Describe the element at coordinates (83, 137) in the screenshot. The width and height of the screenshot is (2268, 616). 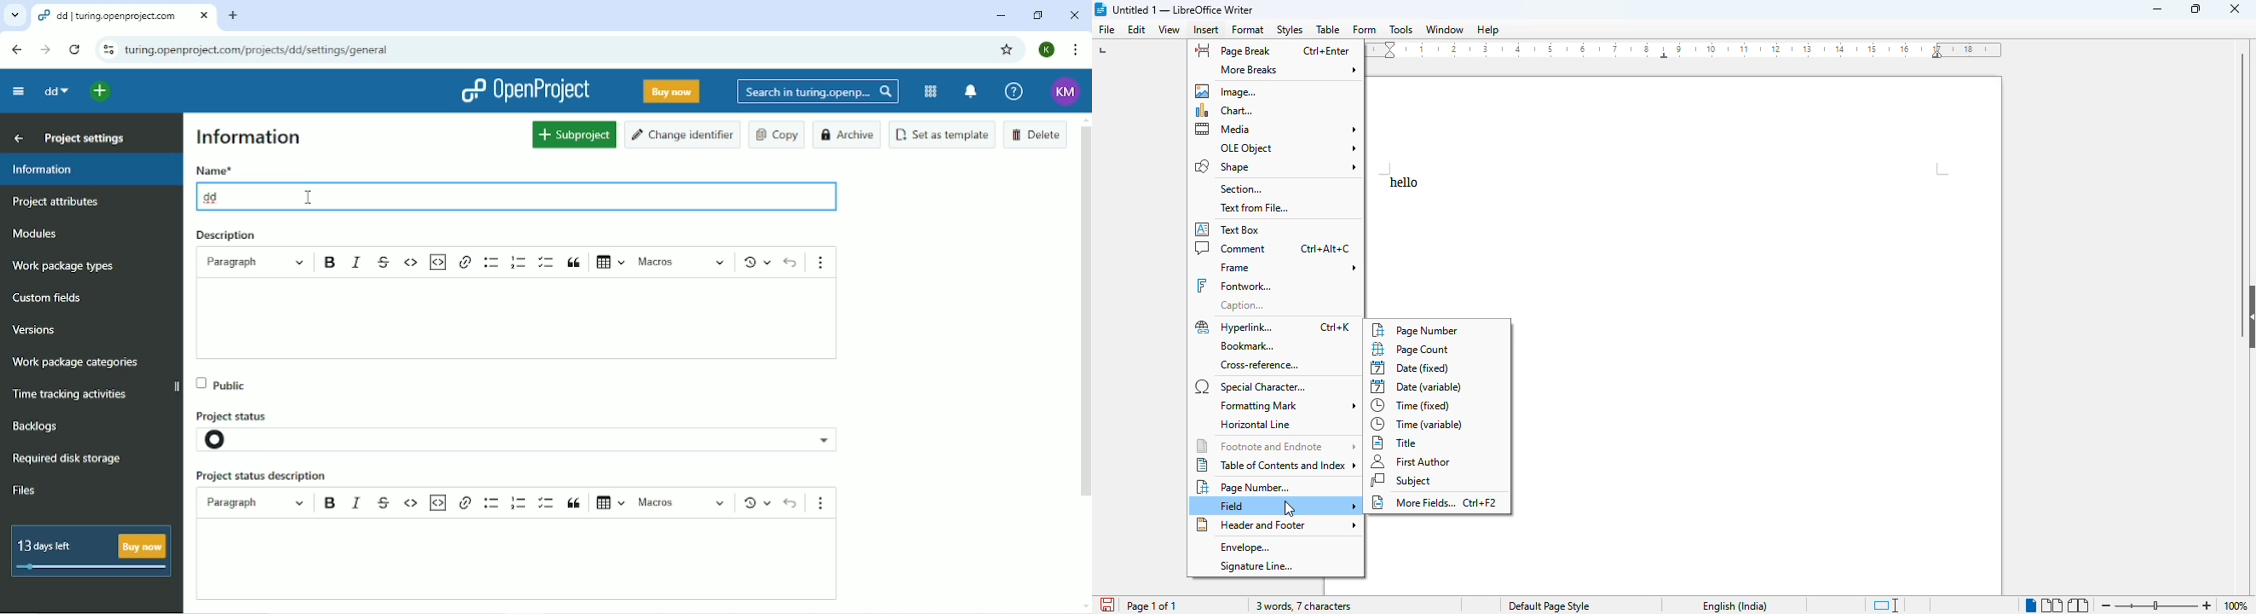
I see `Project settings` at that location.